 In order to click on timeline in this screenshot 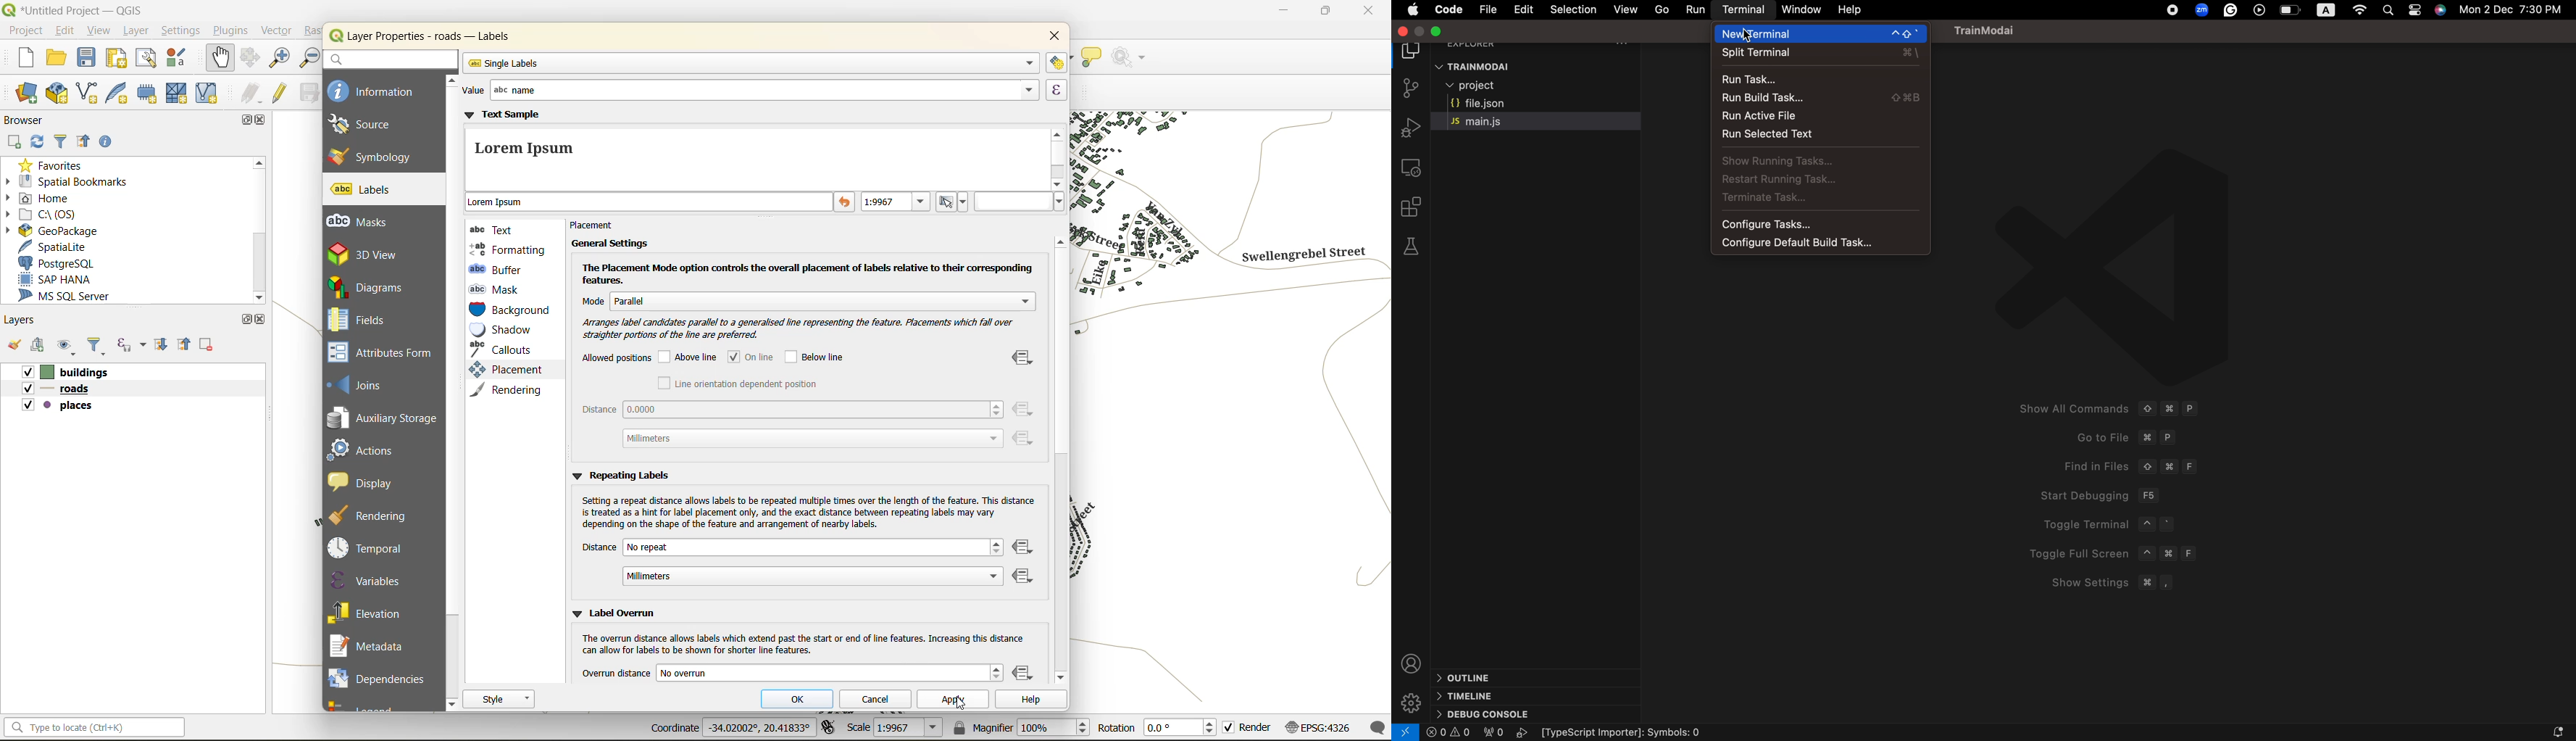, I will do `click(1466, 696)`.